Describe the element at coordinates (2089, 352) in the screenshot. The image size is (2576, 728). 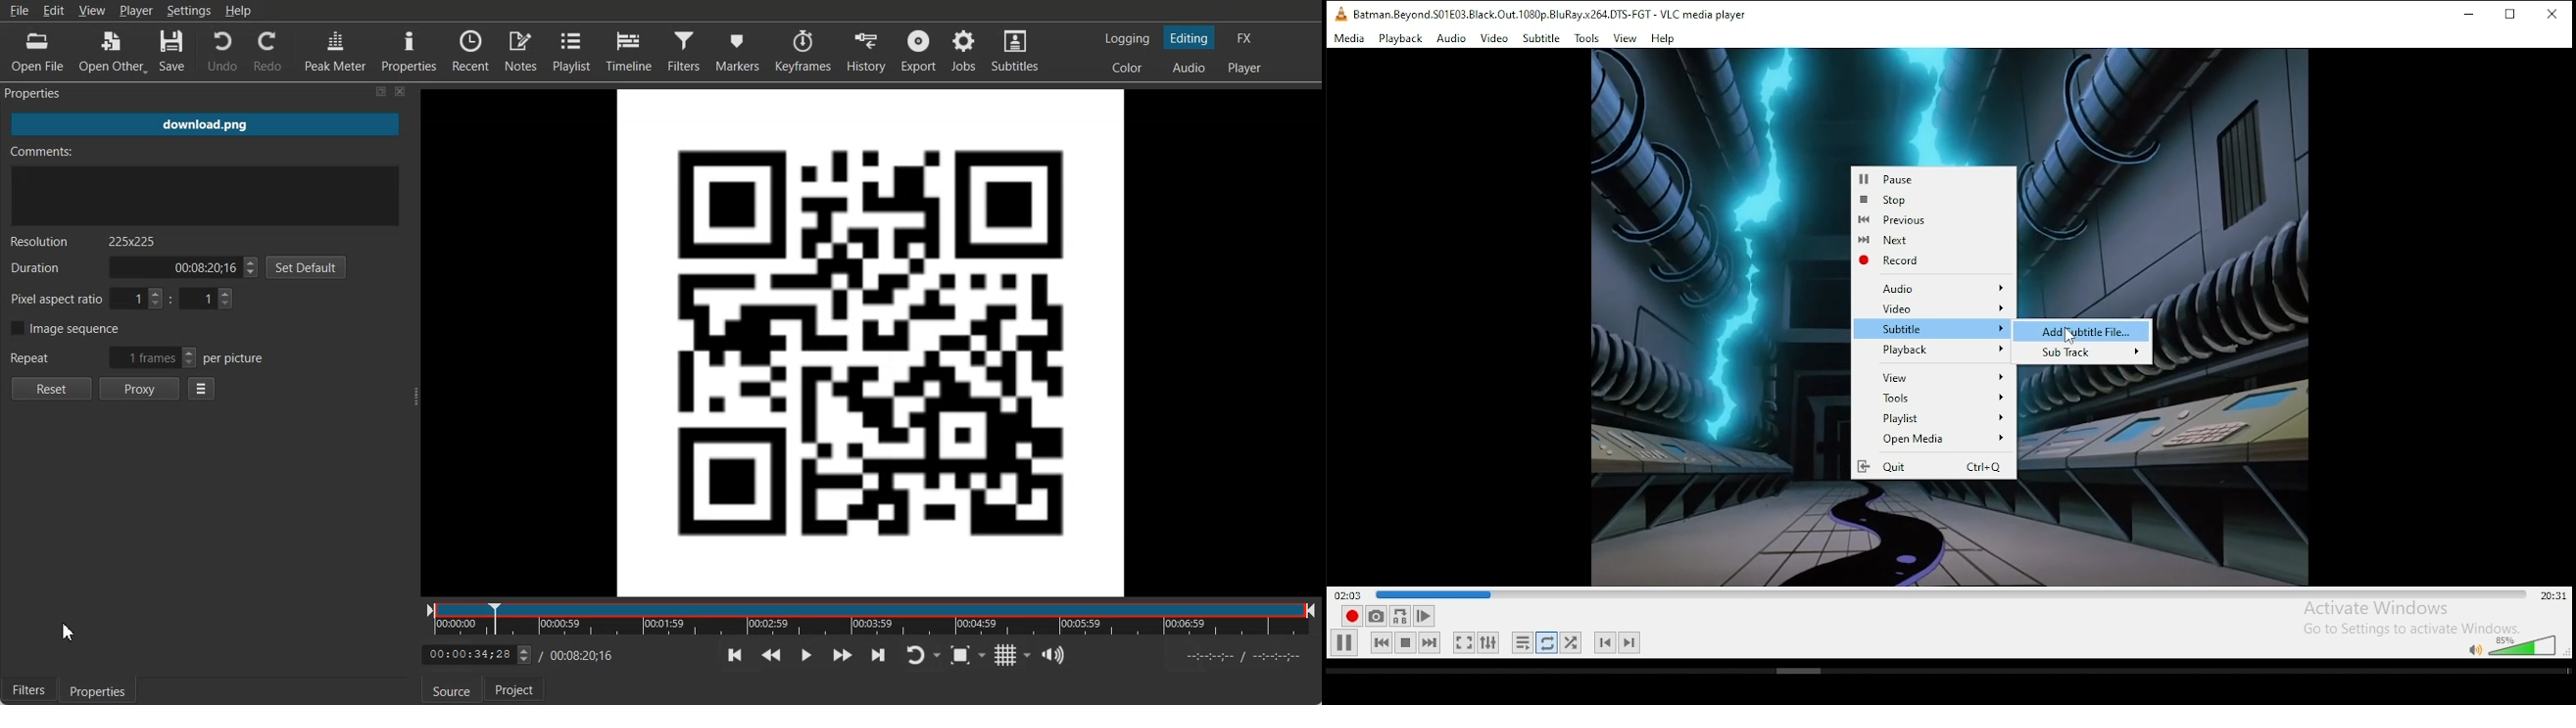
I see `Sub Track options` at that location.